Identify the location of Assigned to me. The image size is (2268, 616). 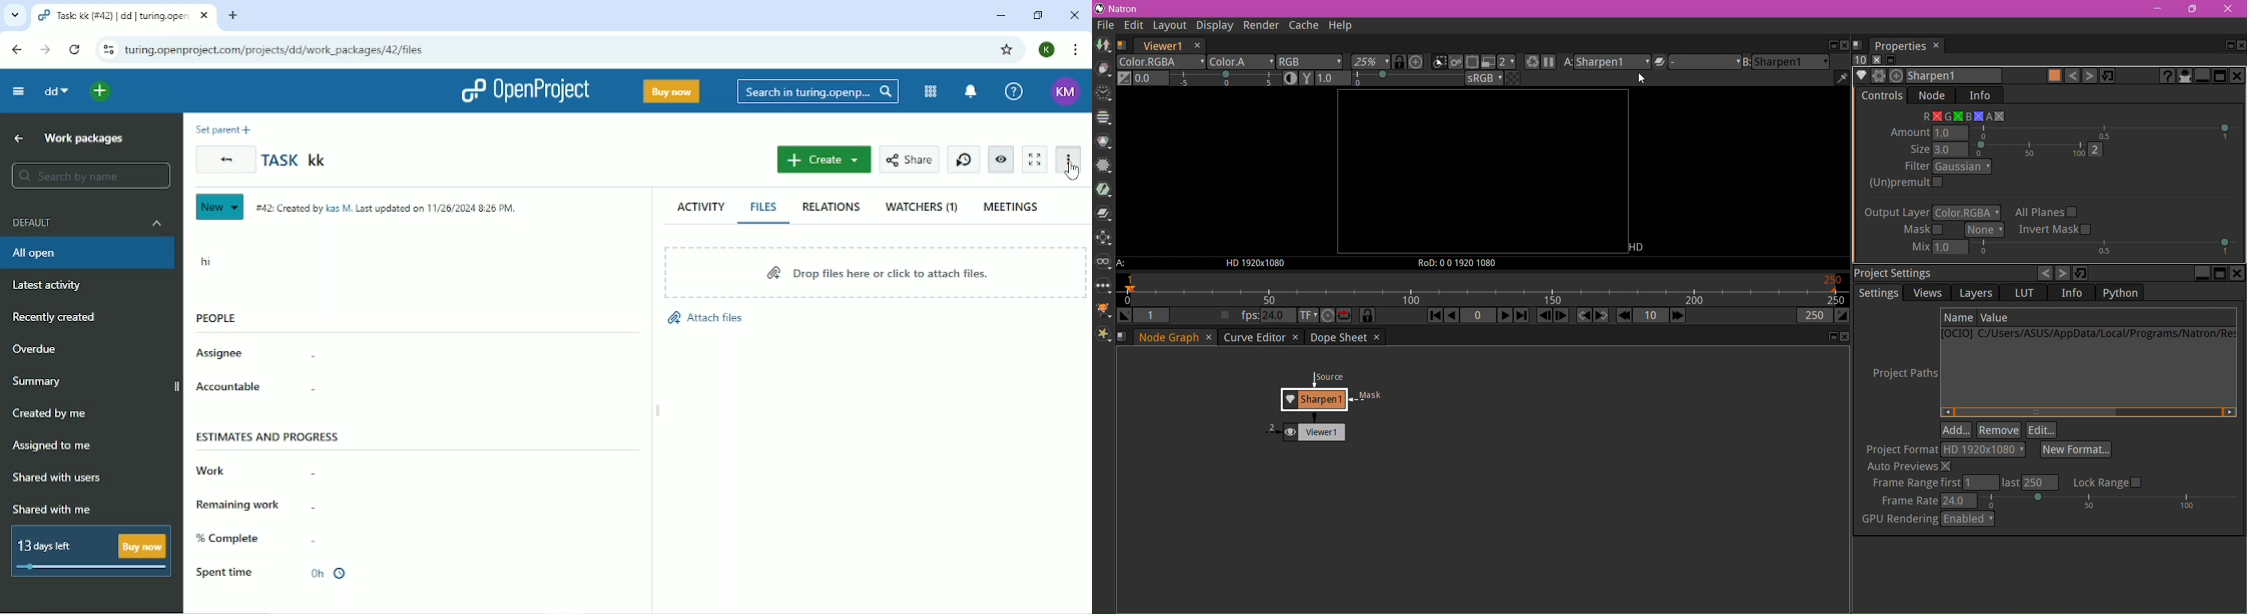
(53, 448).